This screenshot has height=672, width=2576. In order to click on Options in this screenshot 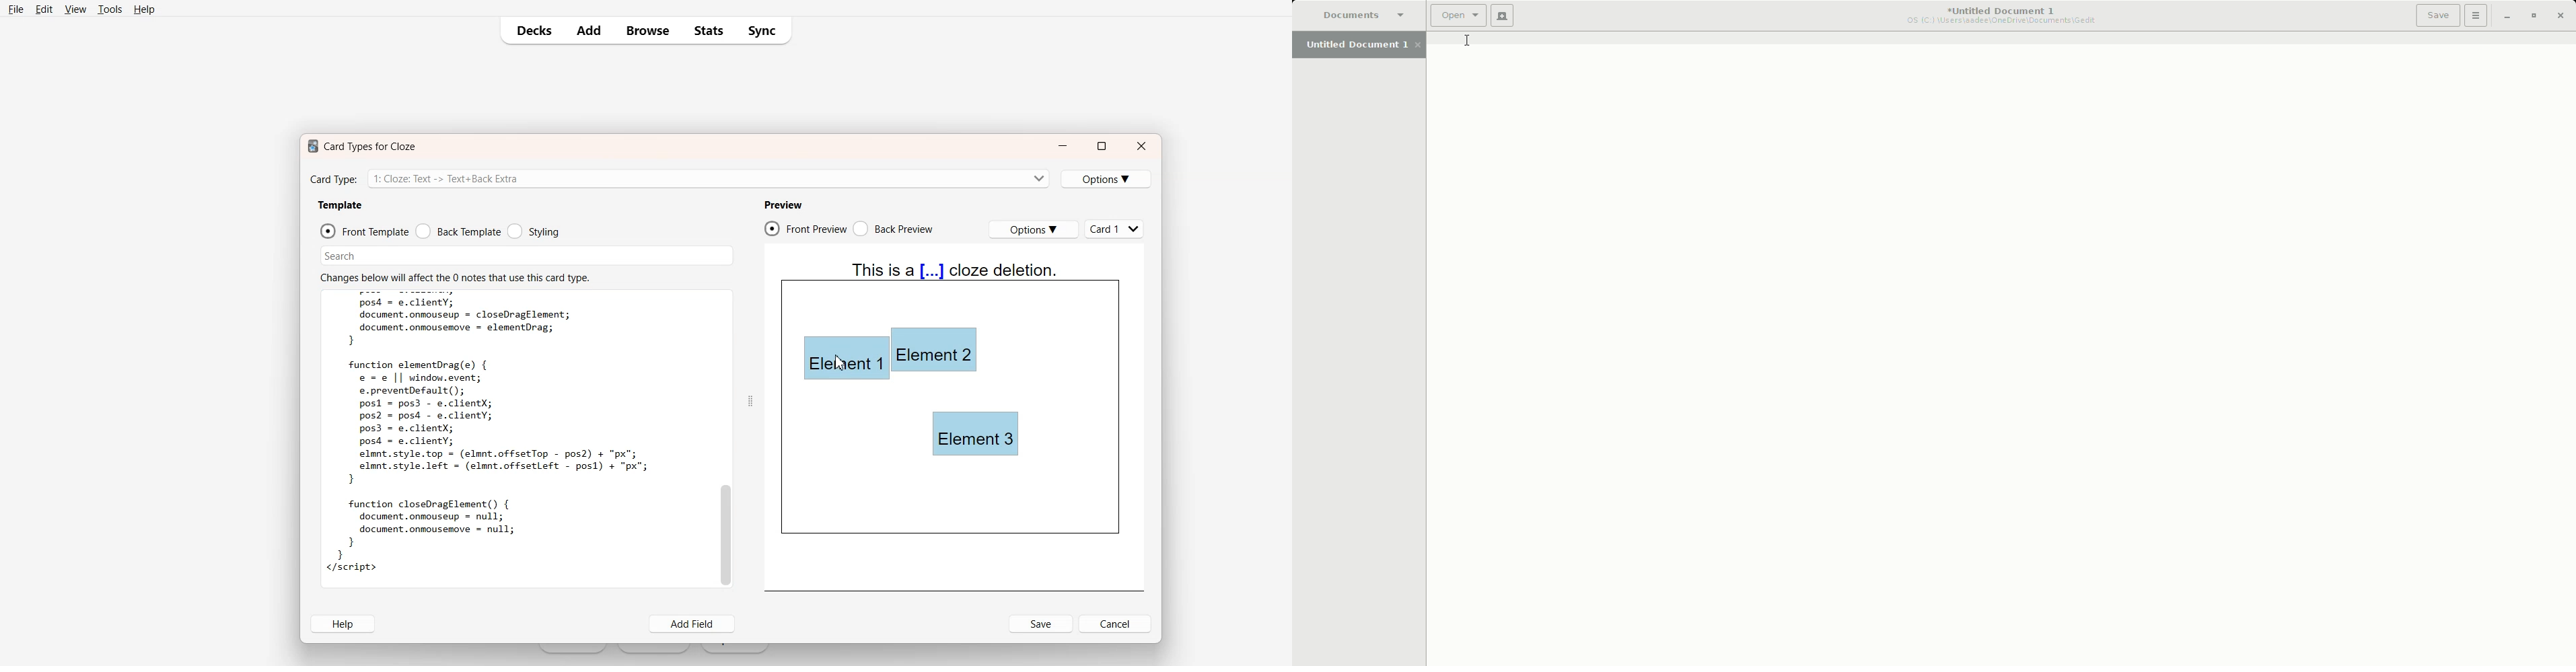, I will do `click(1033, 229)`.